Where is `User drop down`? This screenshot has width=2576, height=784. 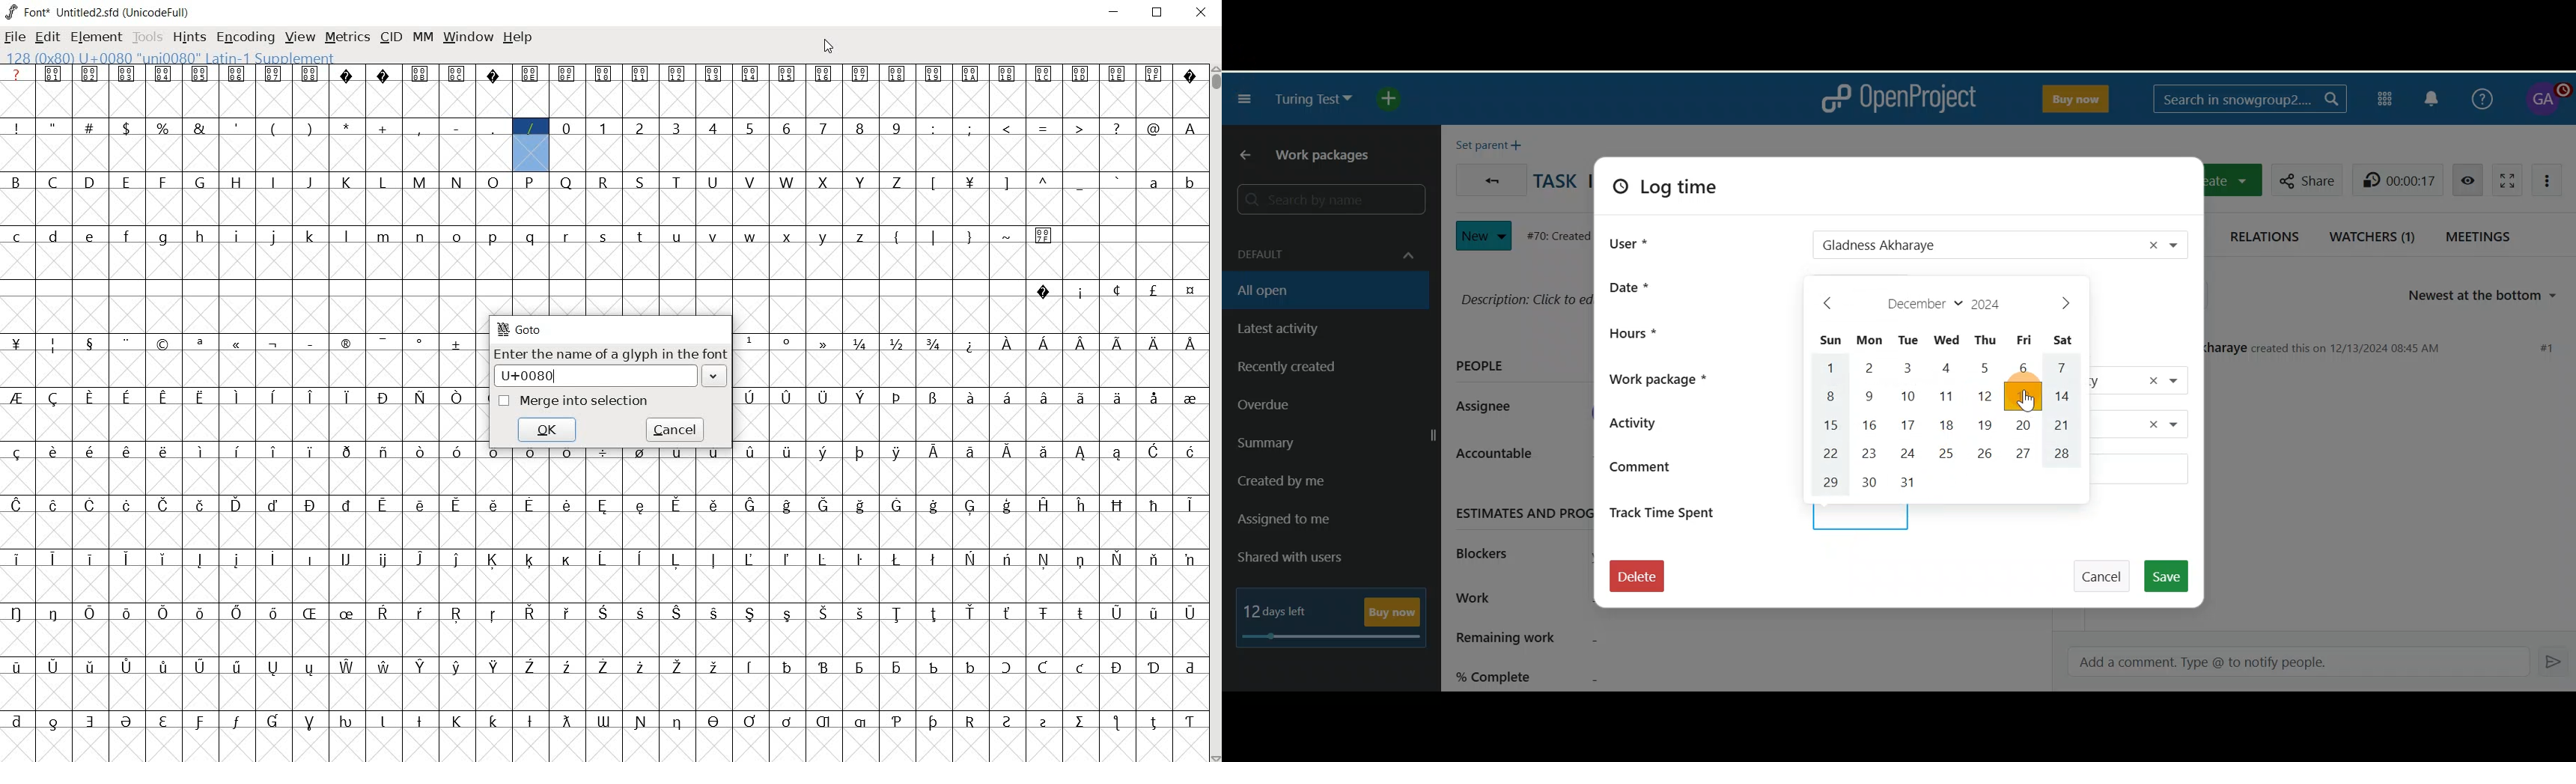
User drop down is located at coordinates (2183, 246).